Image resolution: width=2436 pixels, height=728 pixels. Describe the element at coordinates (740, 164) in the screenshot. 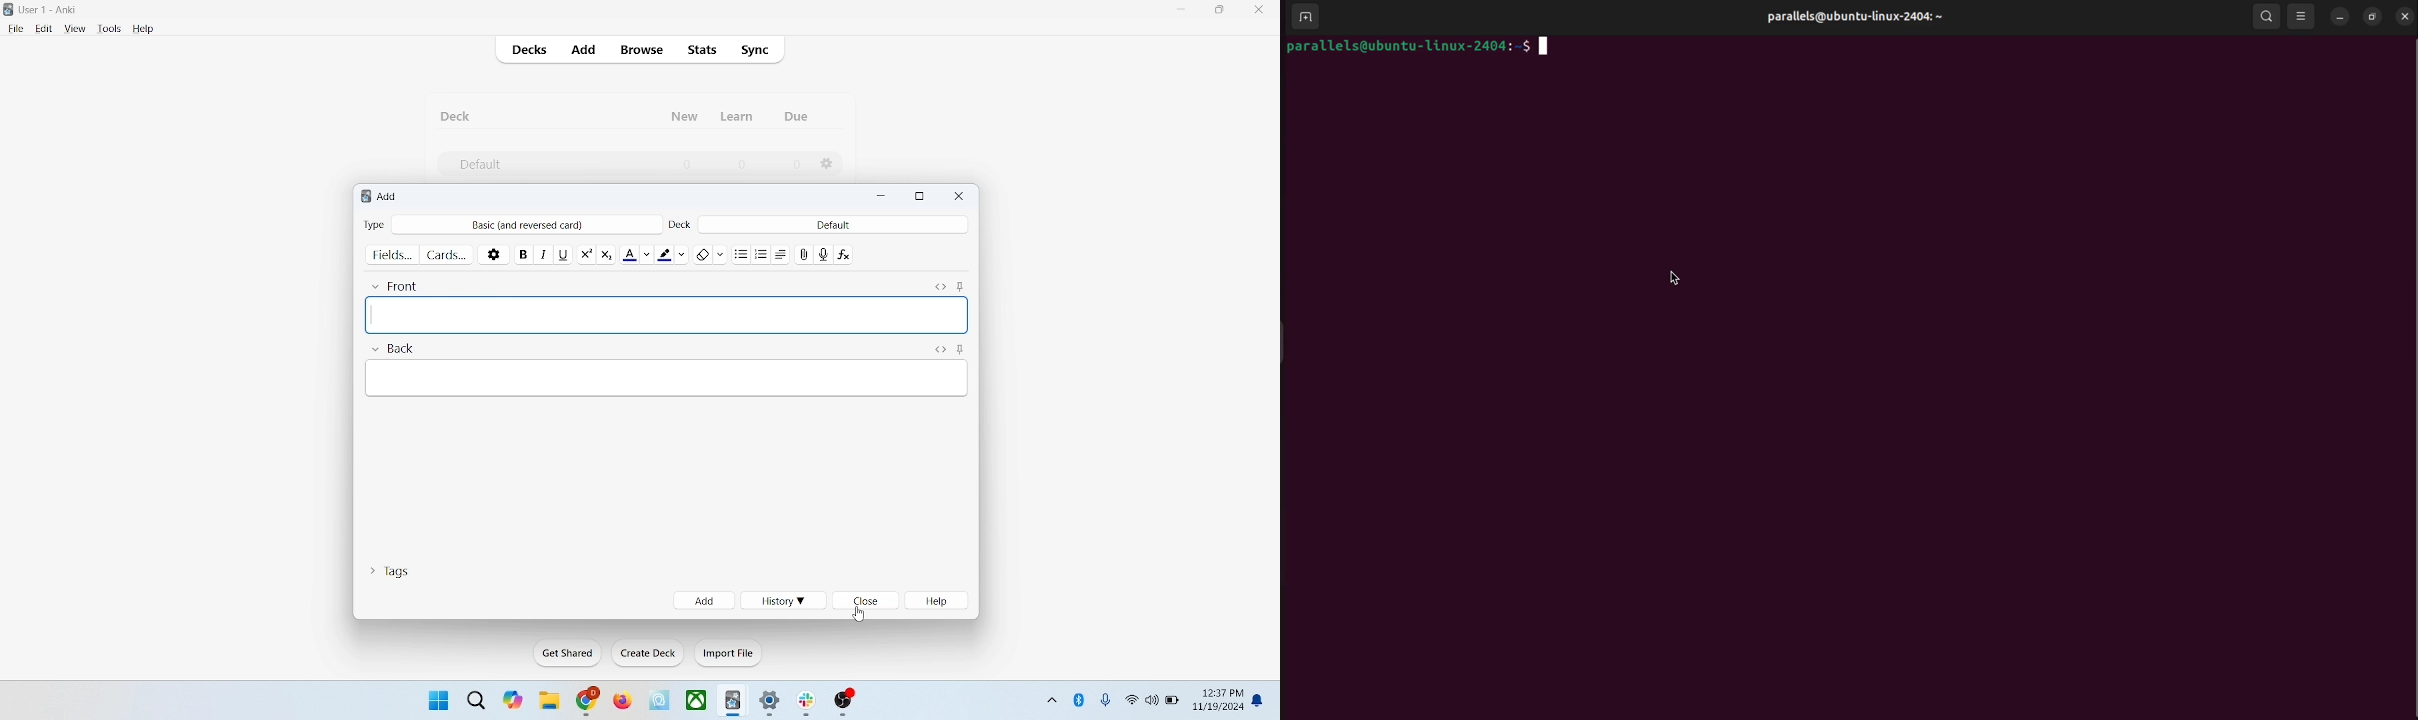

I see `0` at that location.